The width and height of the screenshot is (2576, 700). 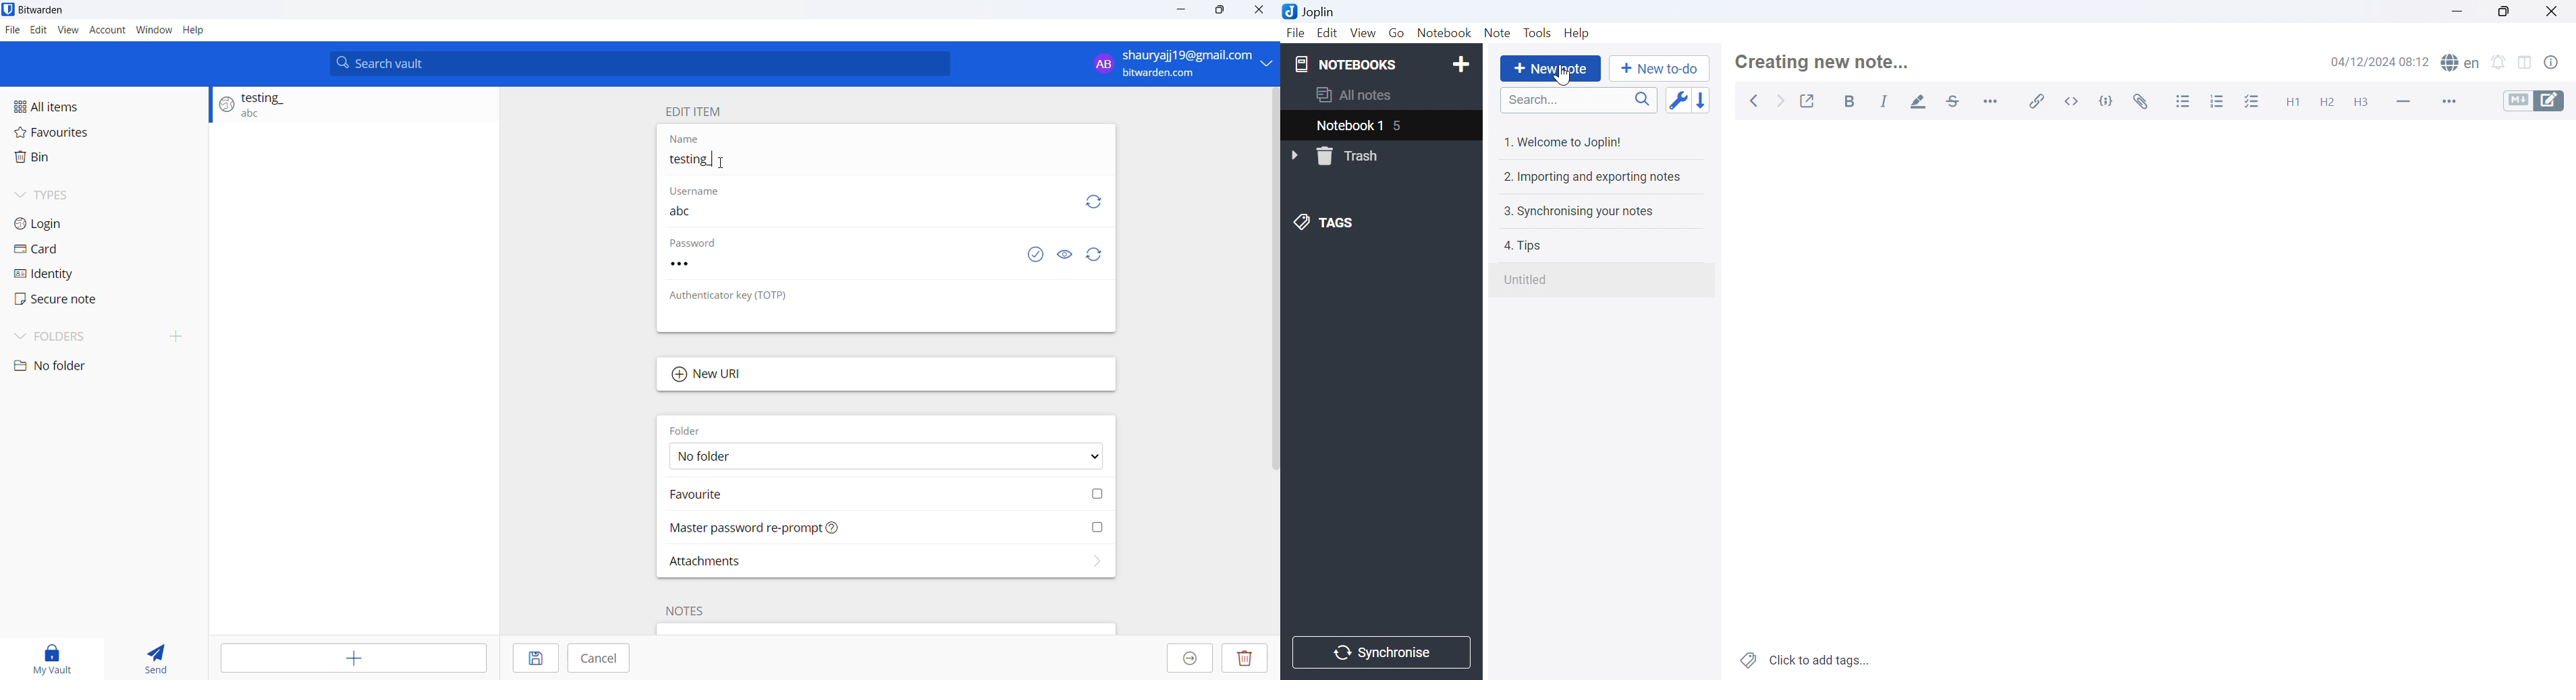 I want to click on Toggle sort order field, so click(x=1676, y=100).